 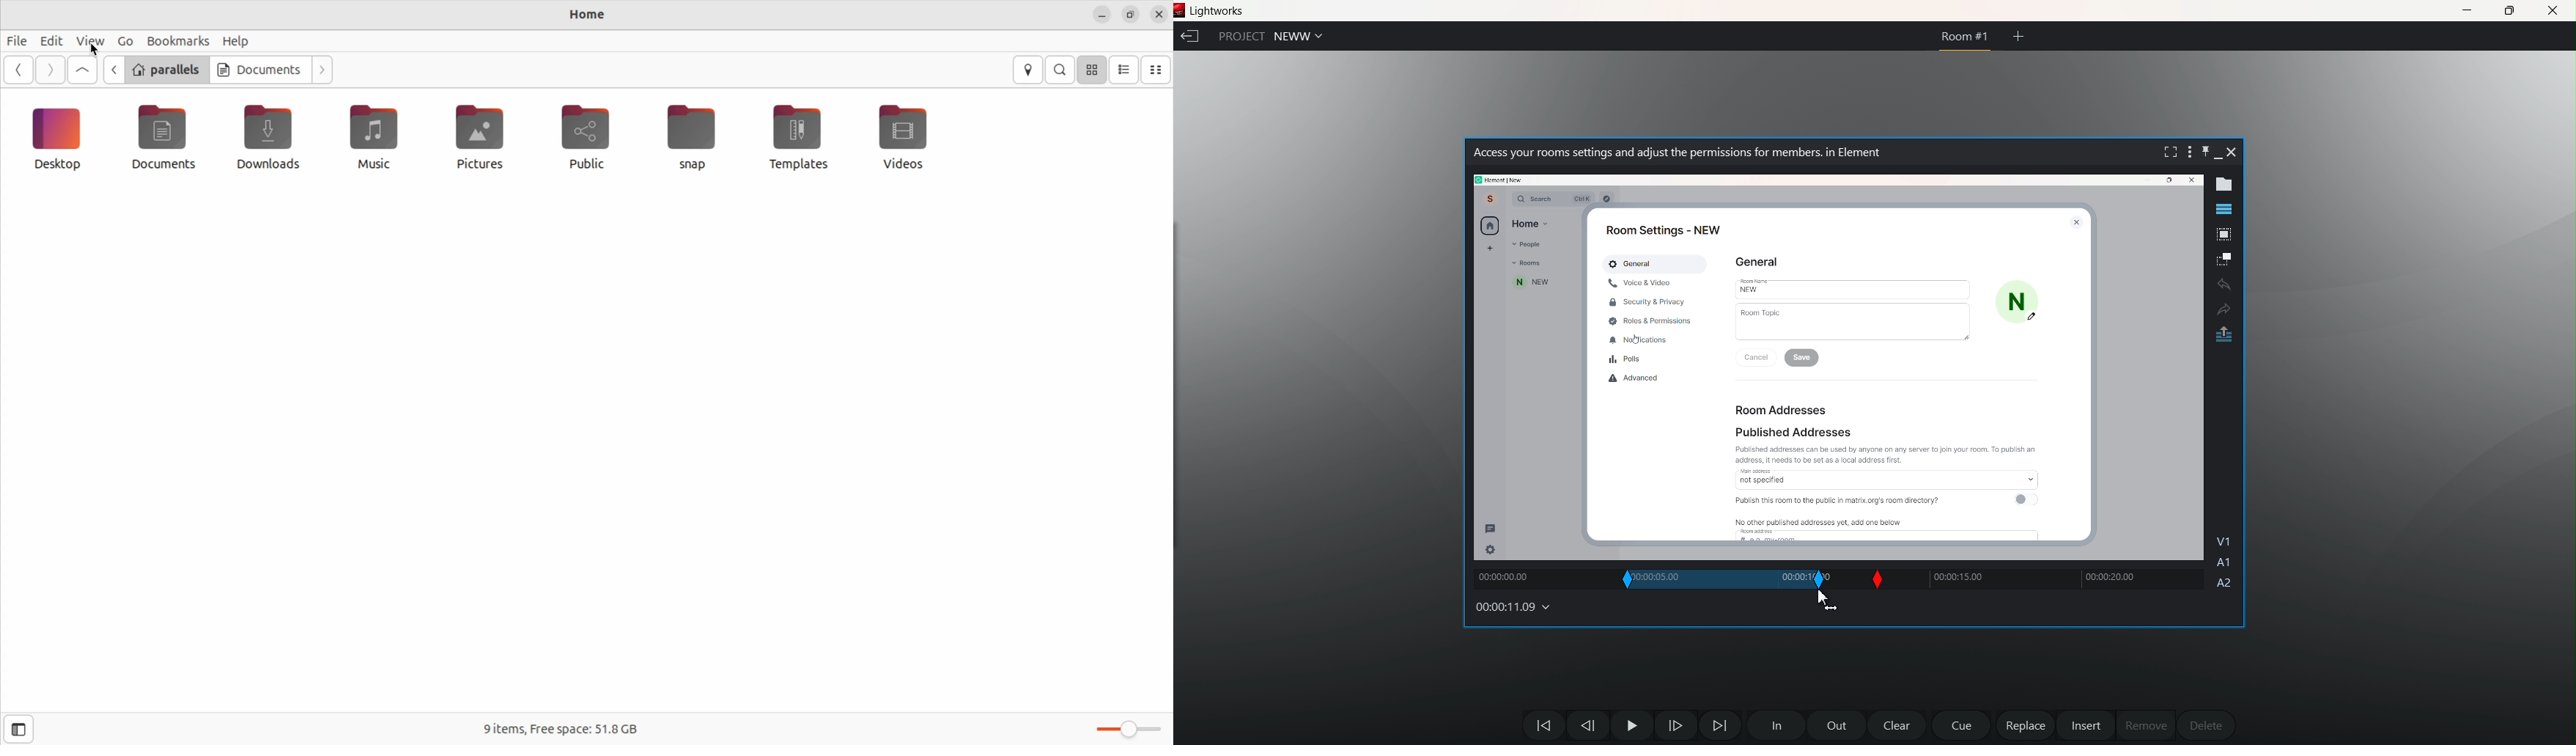 I want to click on Notifications, so click(x=1641, y=340).